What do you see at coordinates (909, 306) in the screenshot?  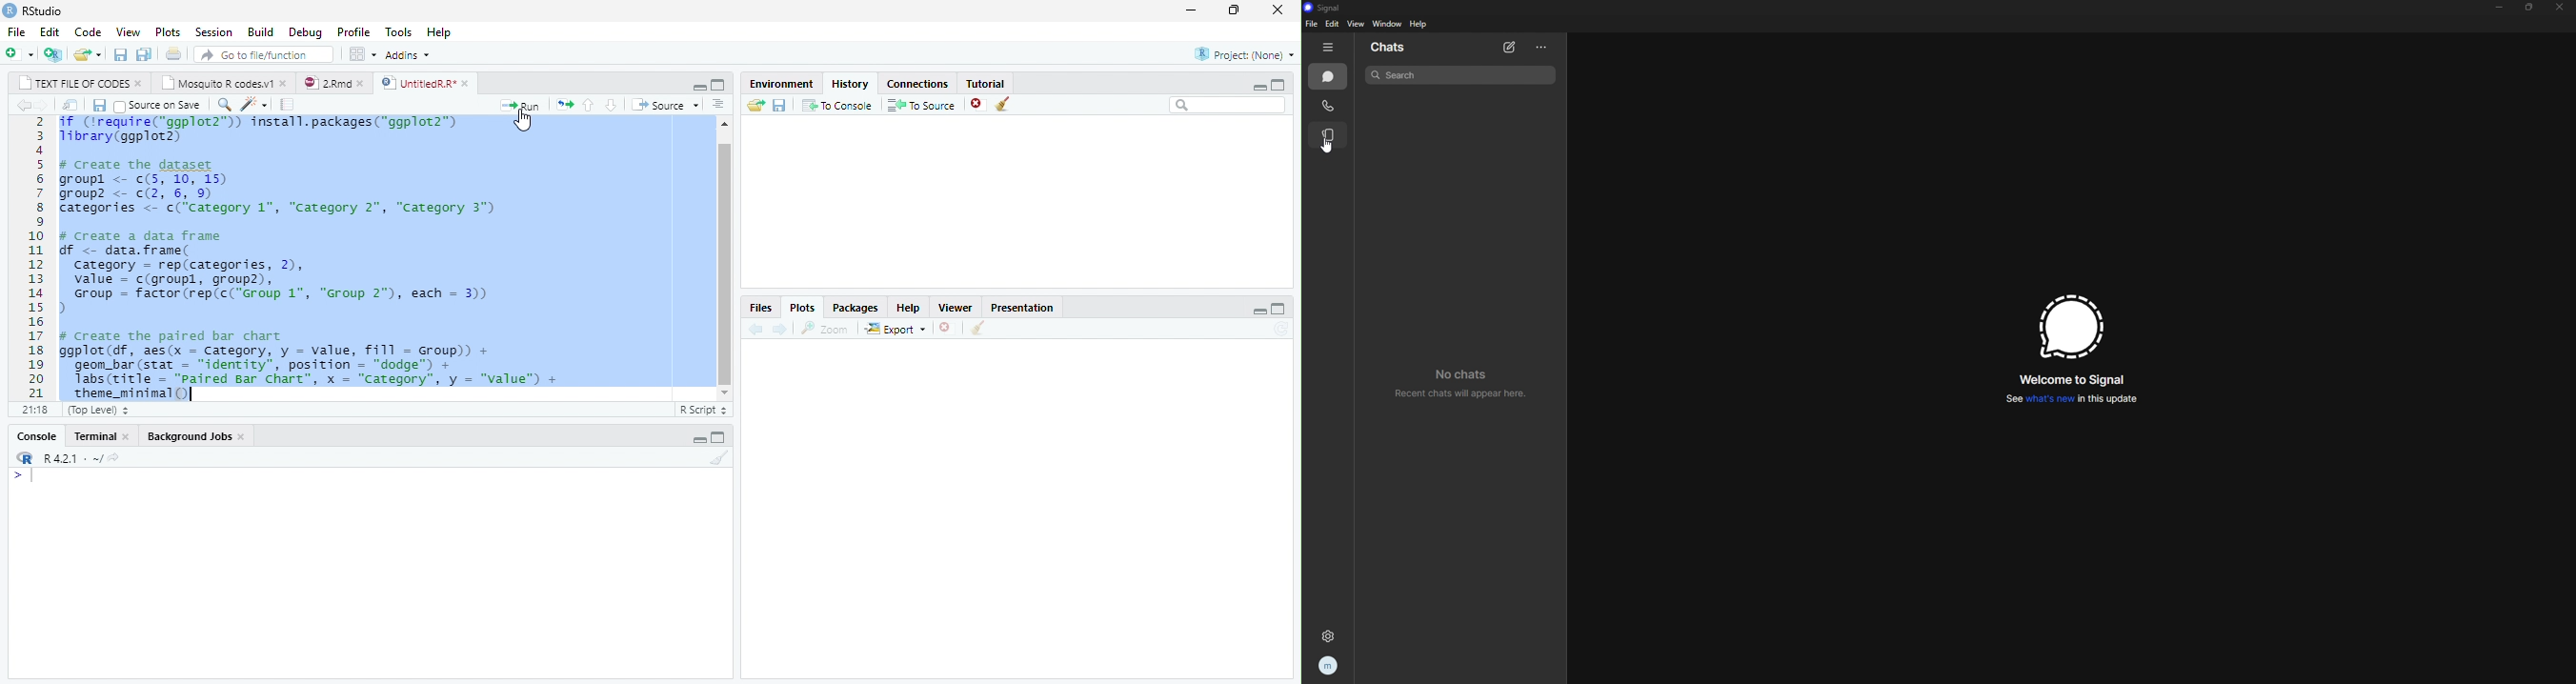 I see `help` at bounding box center [909, 306].